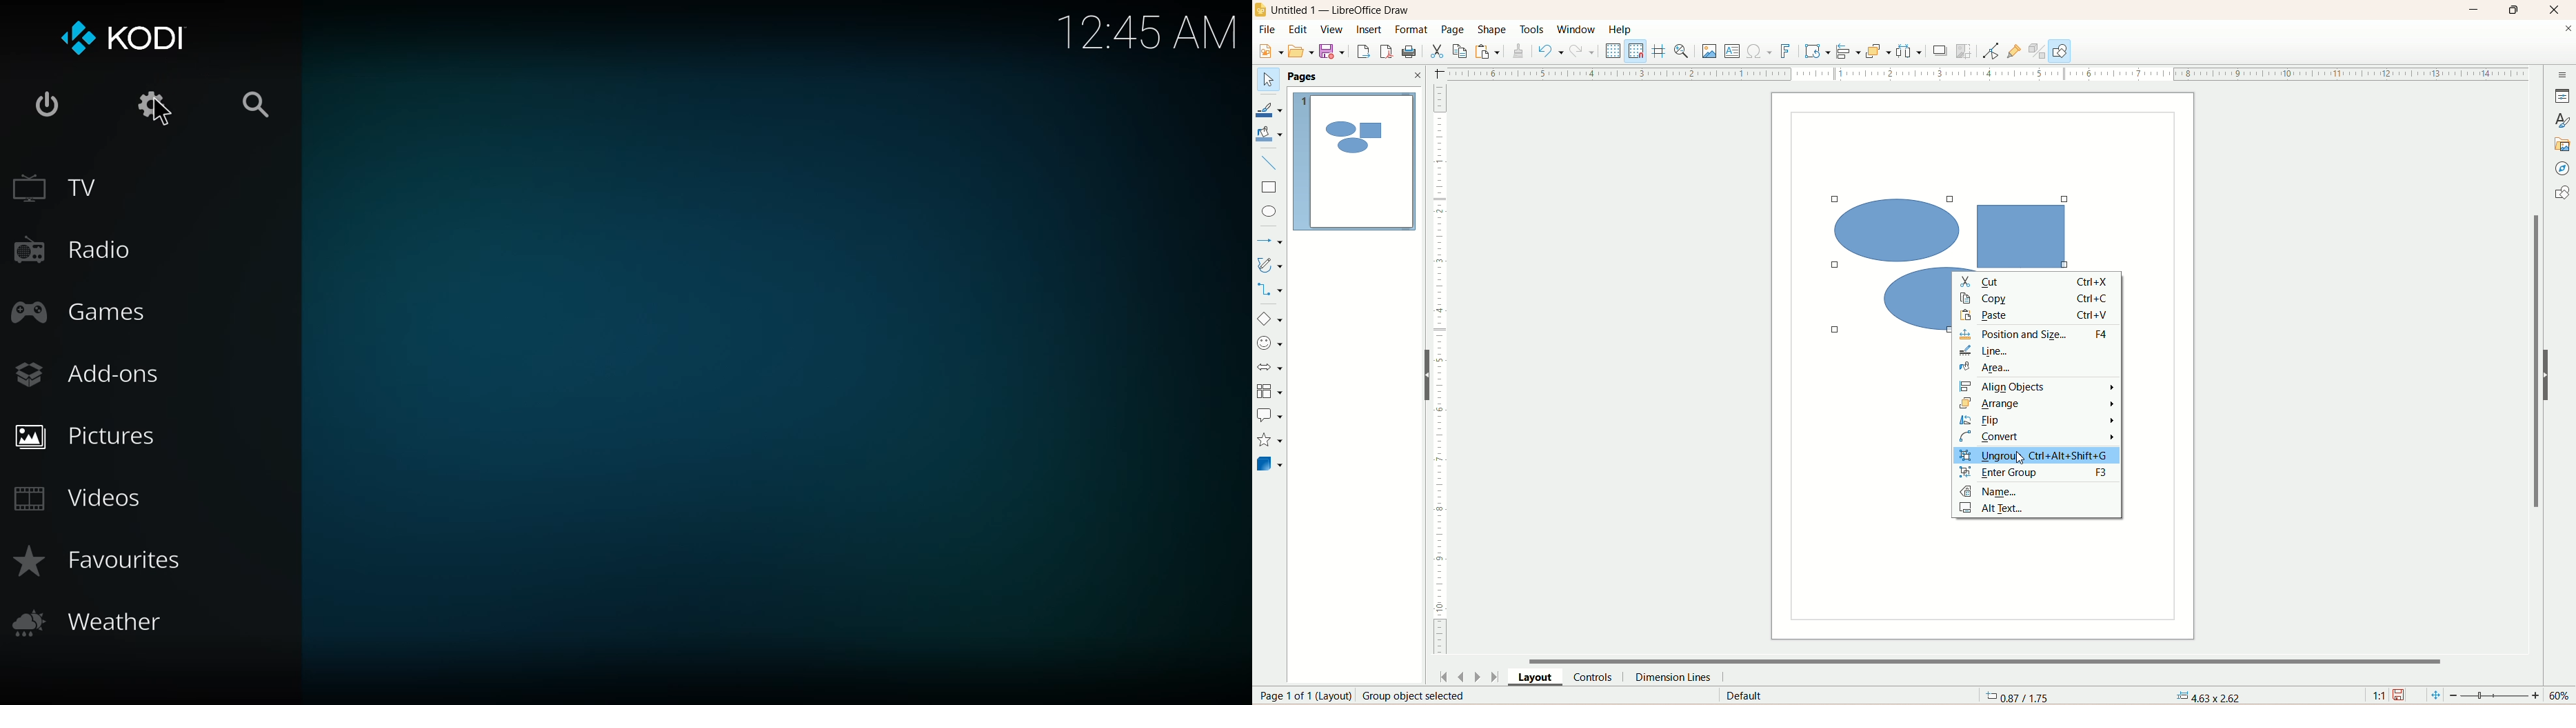 The image size is (2576, 728). What do you see at coordinates (2402, 695) in the screenshot?
I see `save` at bounding box center [2402, 695].